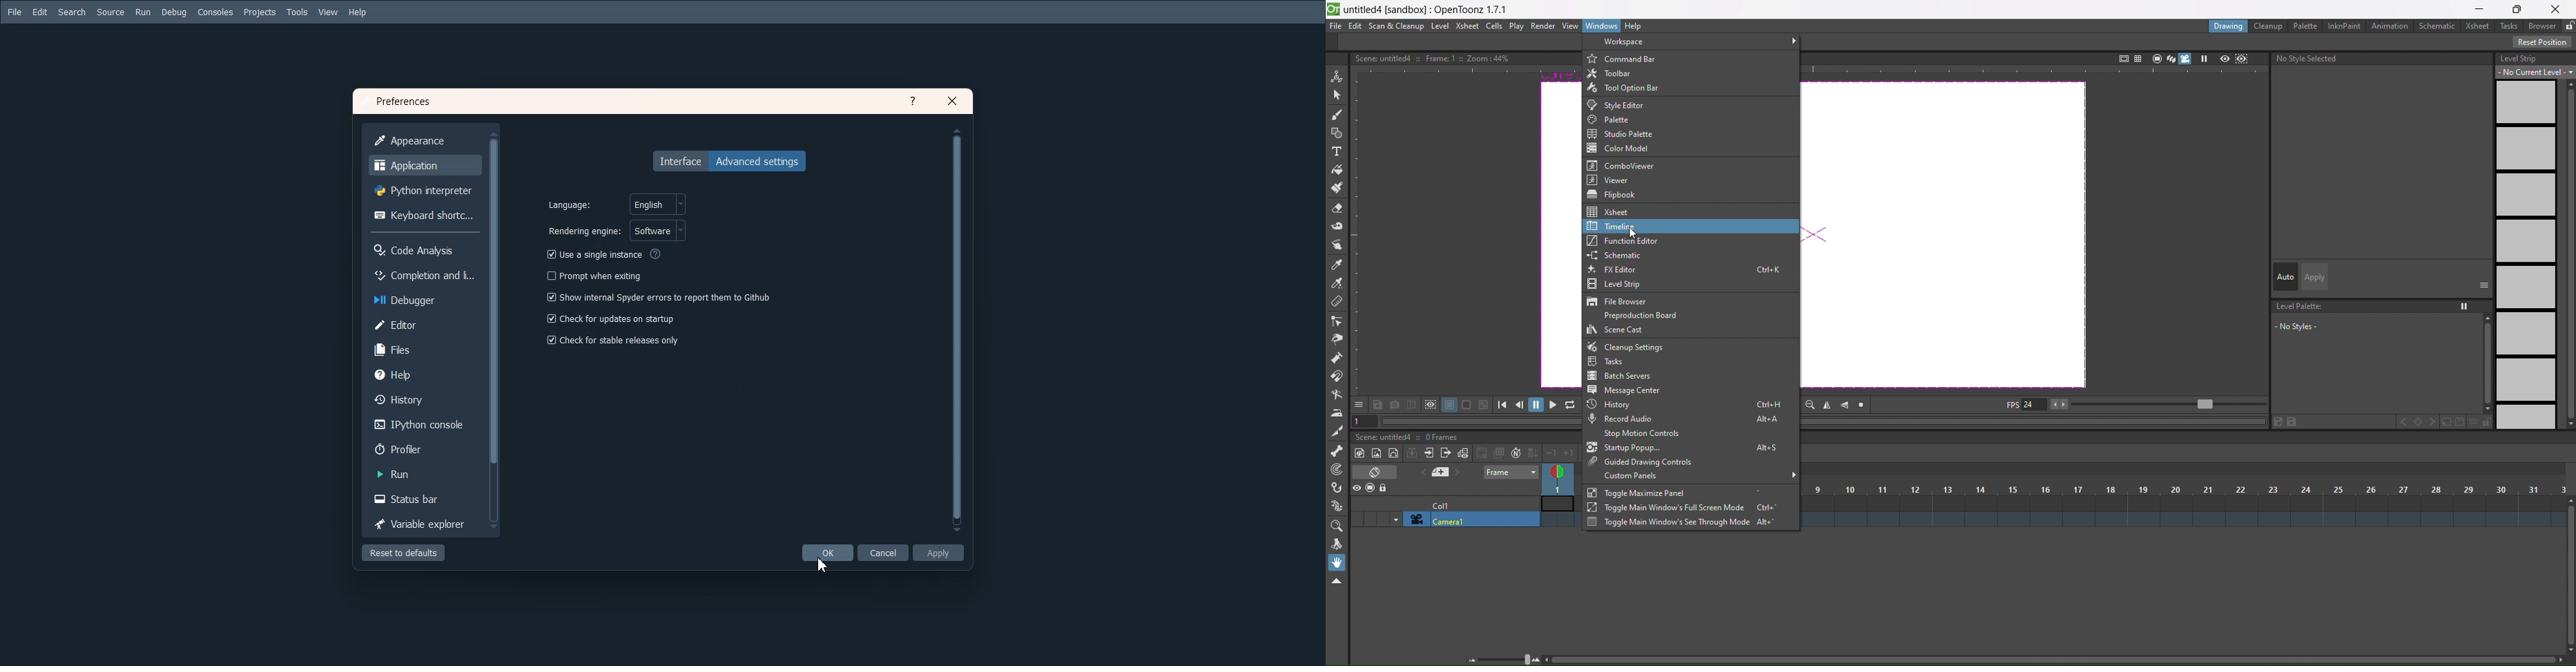 The height and width of the screenshot is (672, 2576). What do you see at coordinates (422, 474) in the screenshot?
I see `Run` at bounding box center [422, 474].